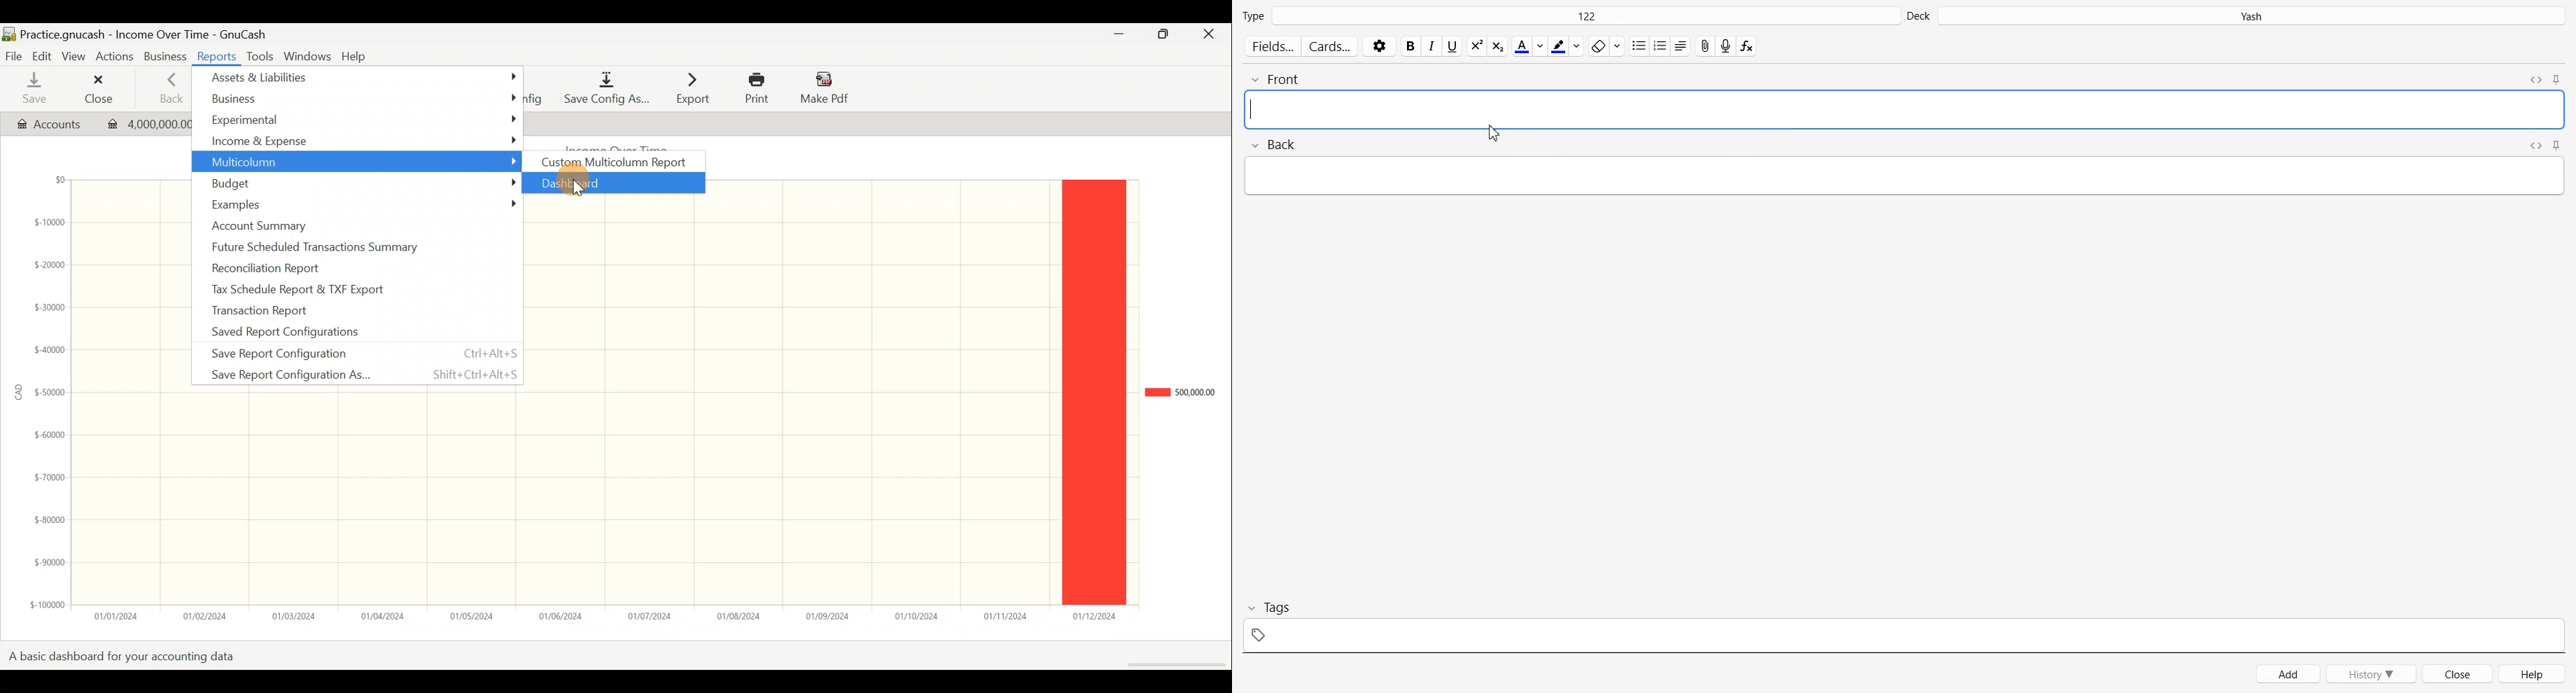 Image resolution: width=2576 pixels, height=700 pixels. What do you see at coordinates (1094, 393) in the screenshot?
I see `legend` at bounding box center [1094, 393].